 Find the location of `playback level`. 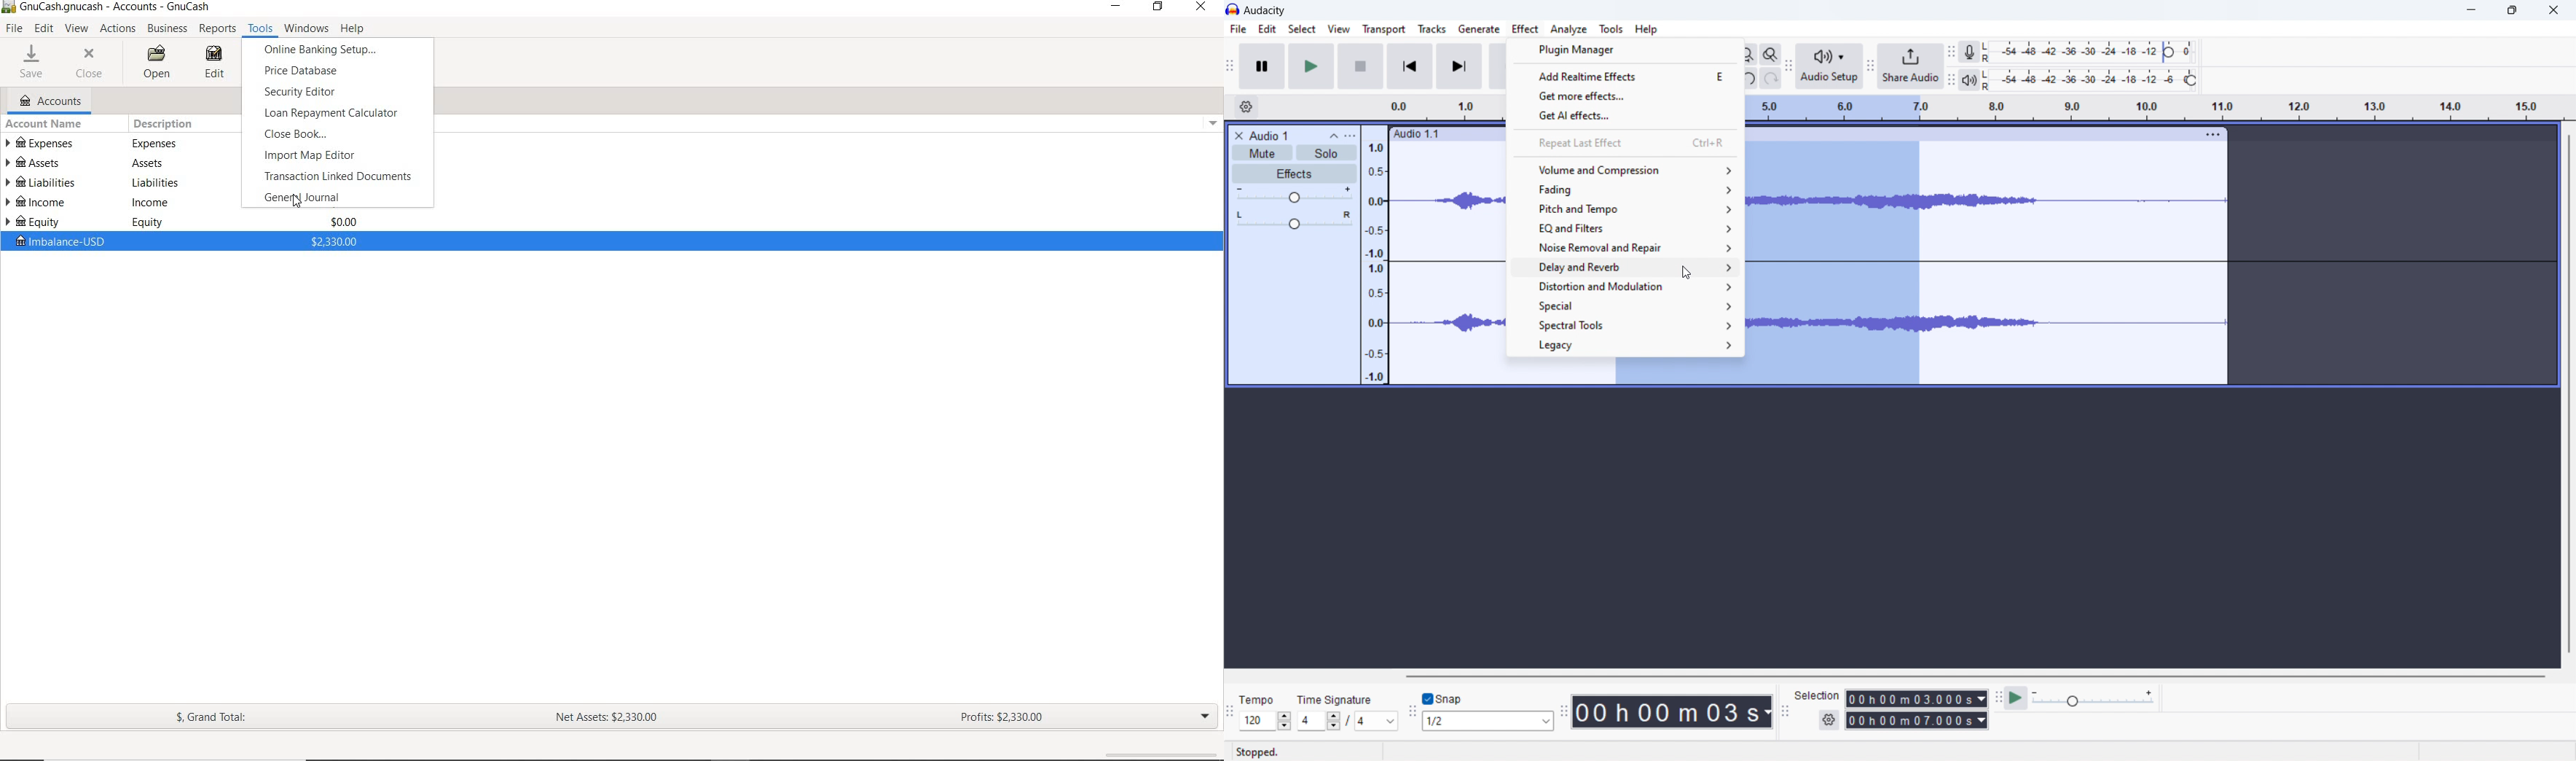

playback level is located at coordinates (2092, 80).